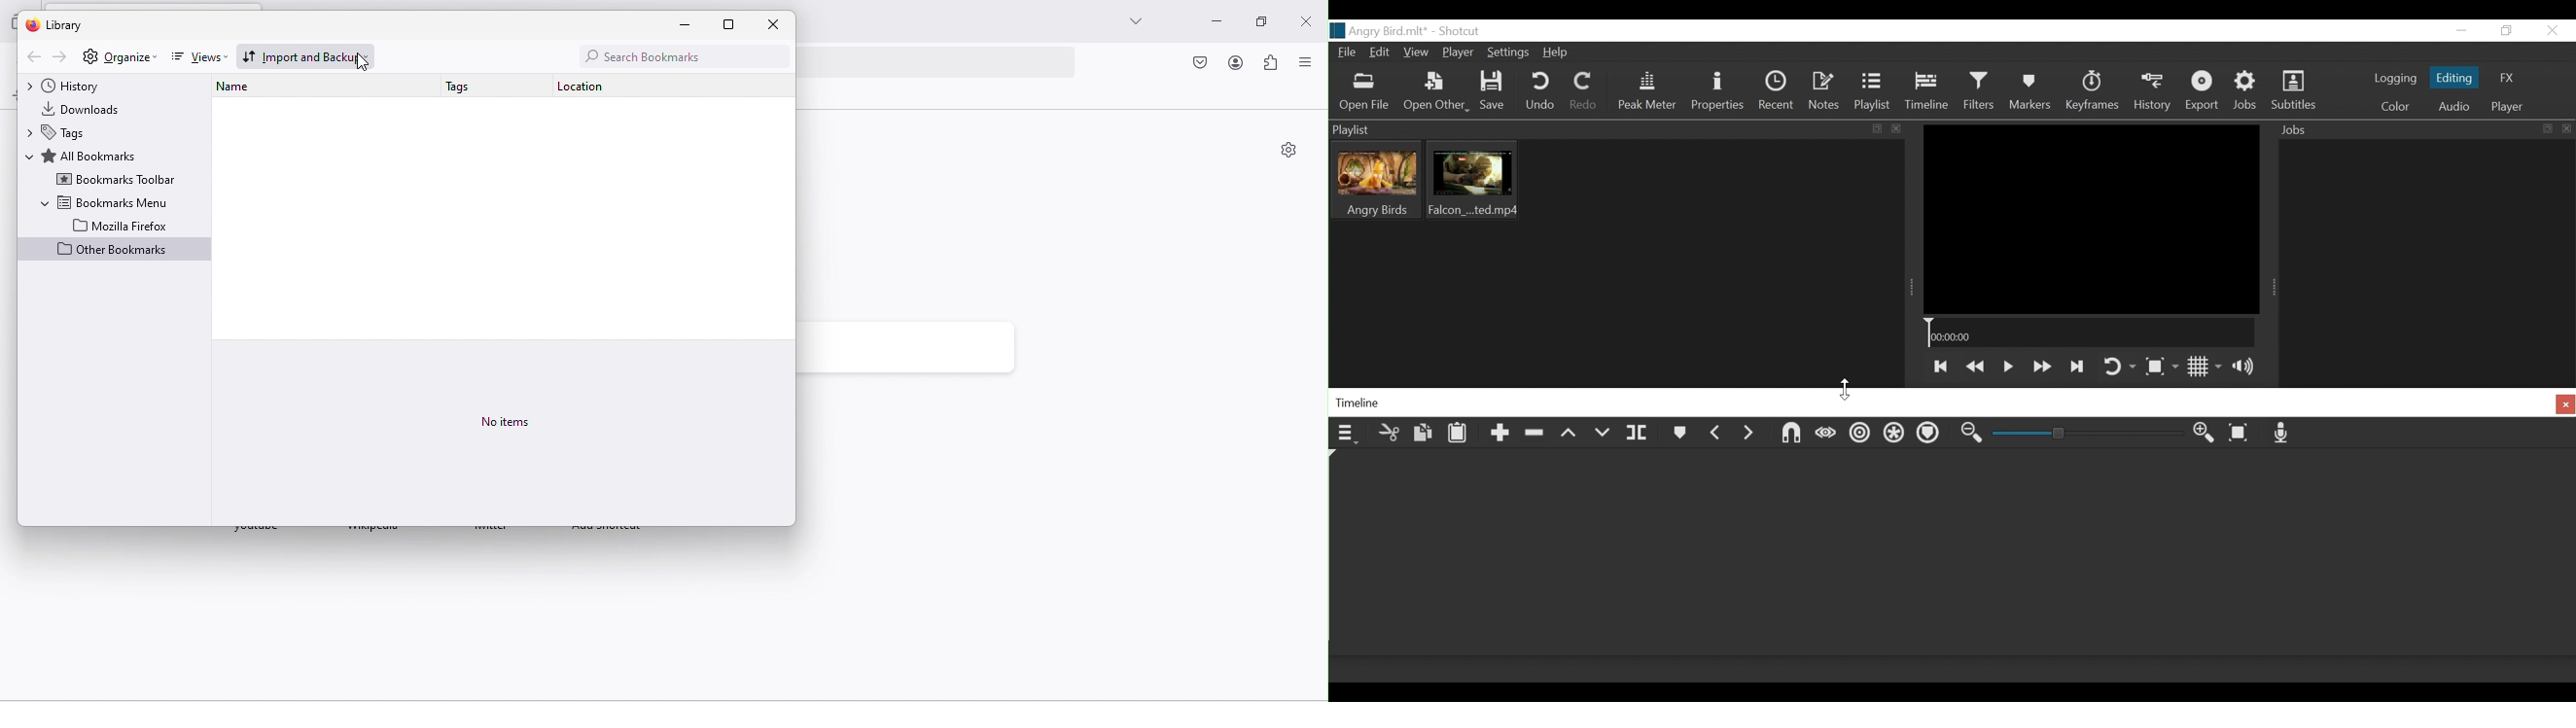  I want to click on Previous marker, so click(1717, 436).